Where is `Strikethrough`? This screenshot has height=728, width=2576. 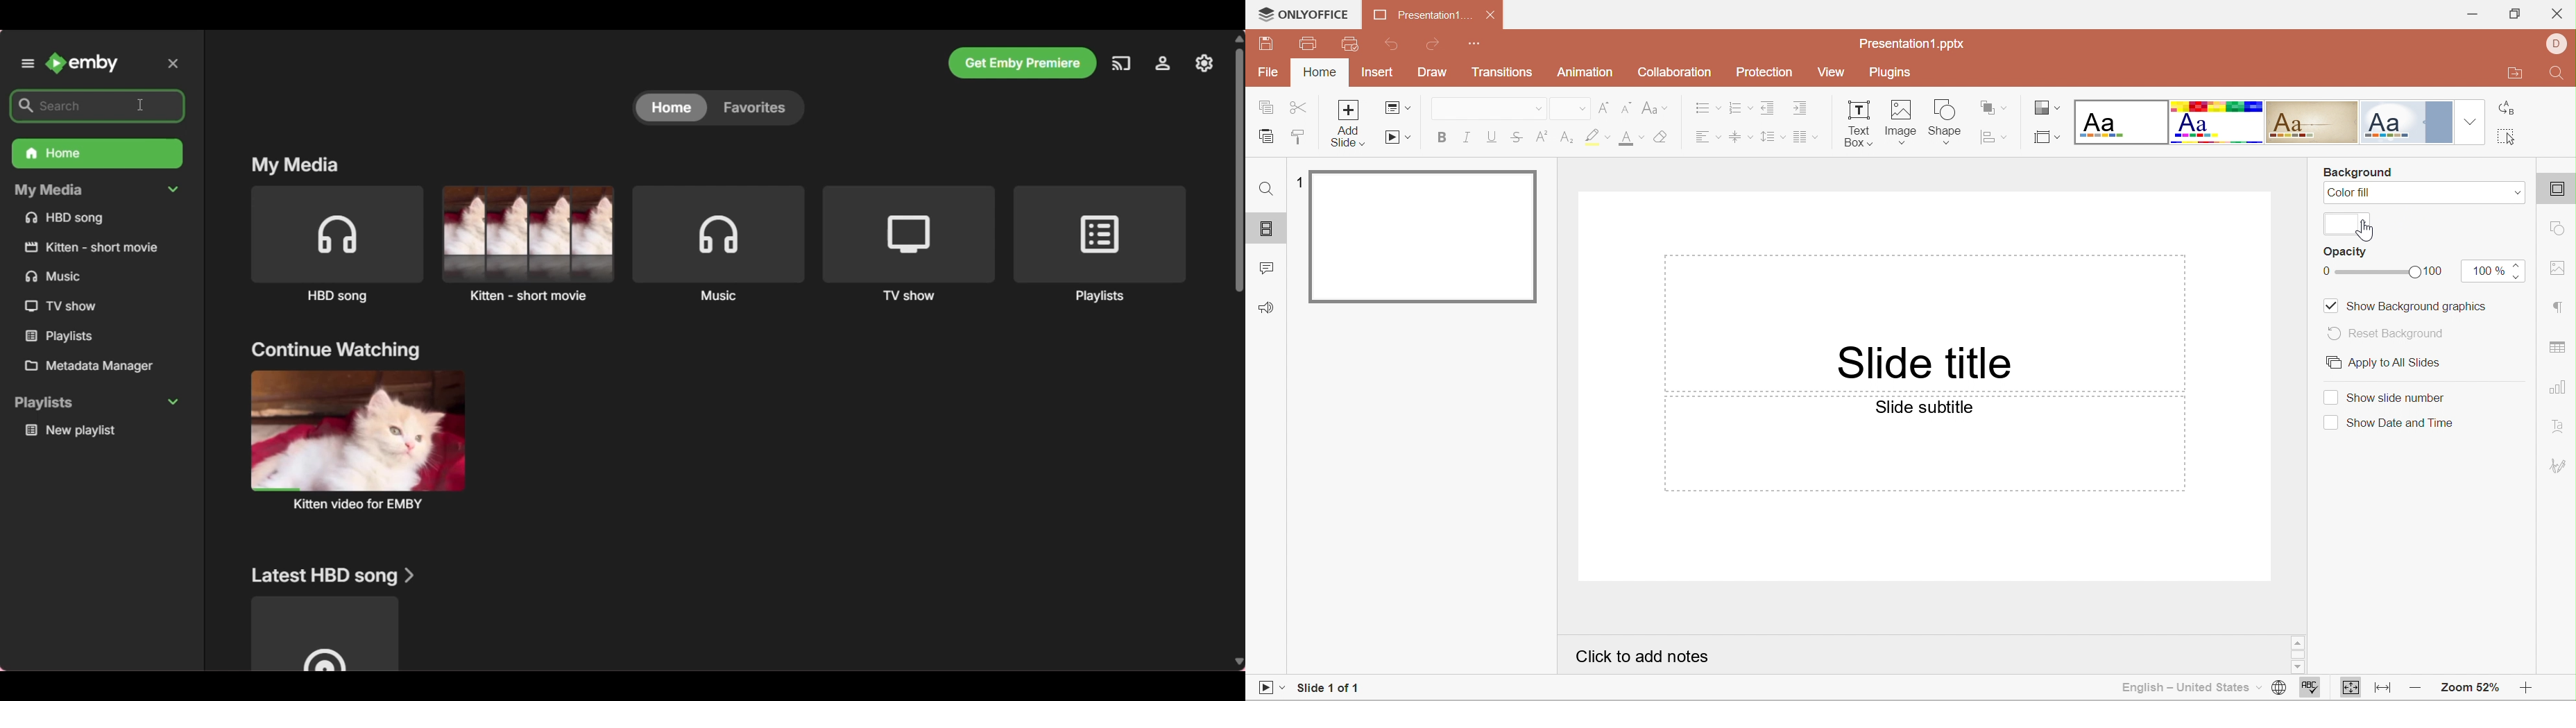 Strikethrough is located at coordinates (1516, 140).